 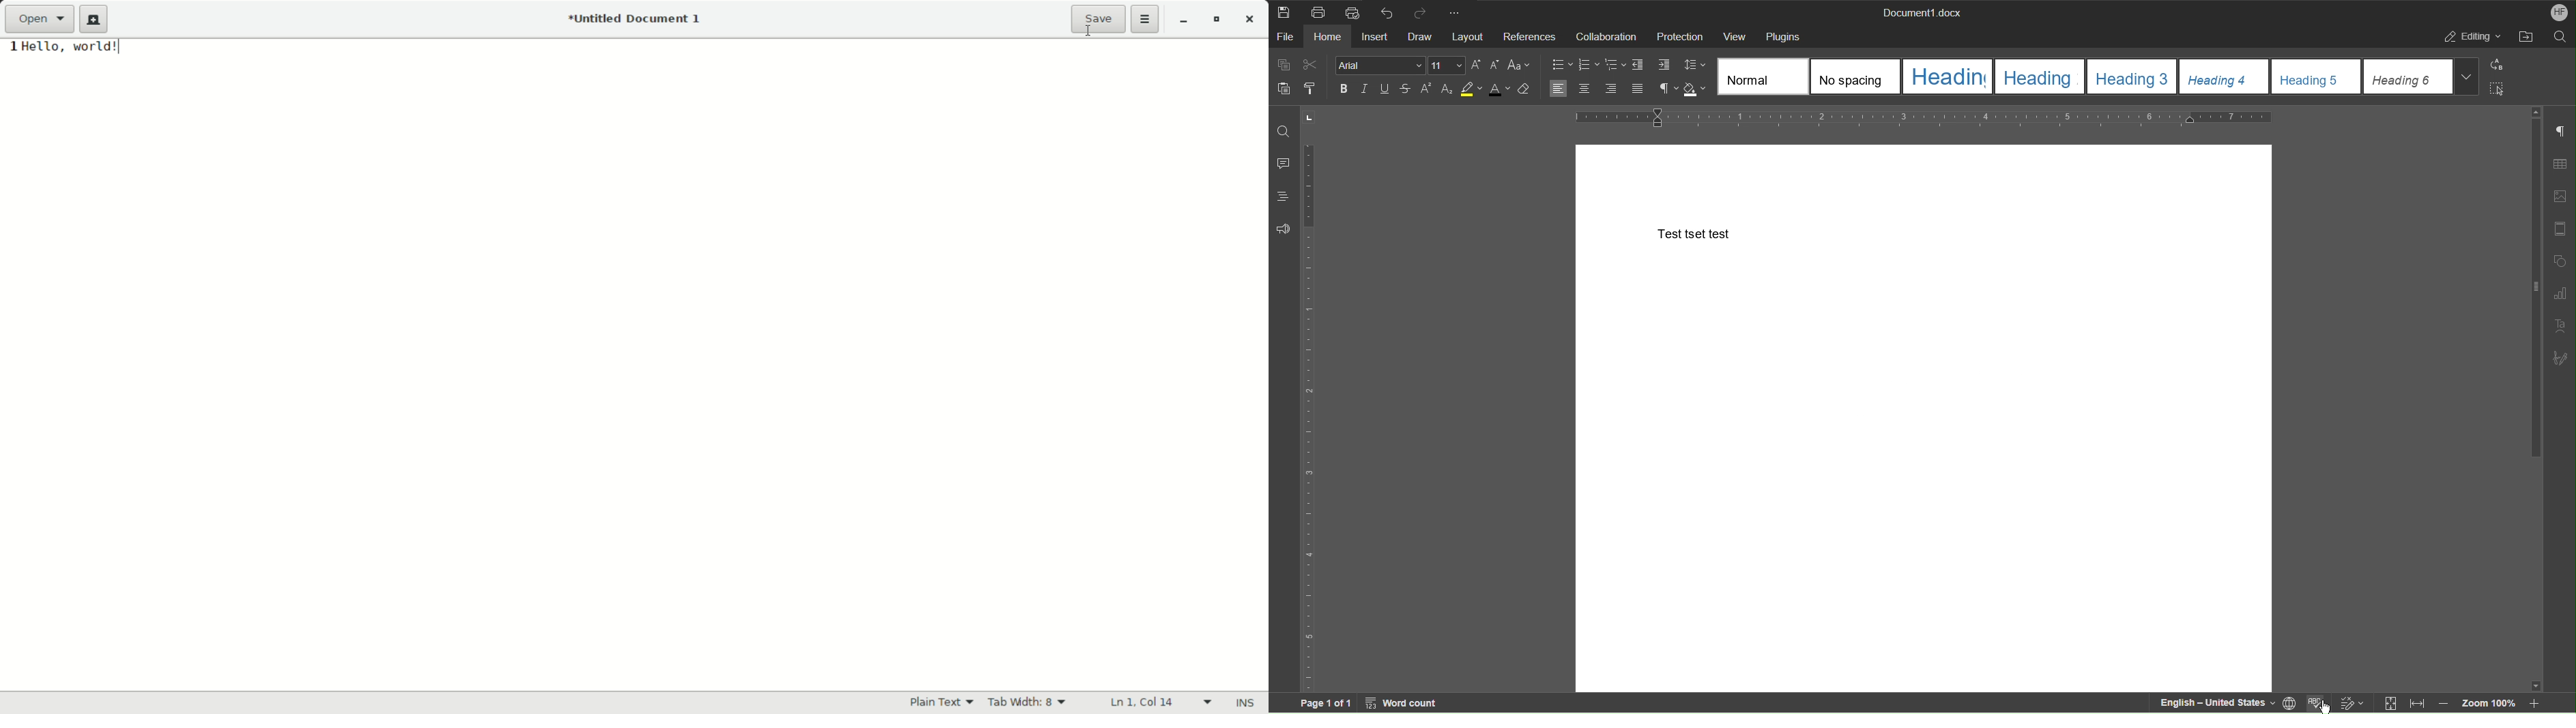 What do you see at coordinates (2559, 199) in the screenshot?
I see `Image Settings` at bounding box center [2559, 199].